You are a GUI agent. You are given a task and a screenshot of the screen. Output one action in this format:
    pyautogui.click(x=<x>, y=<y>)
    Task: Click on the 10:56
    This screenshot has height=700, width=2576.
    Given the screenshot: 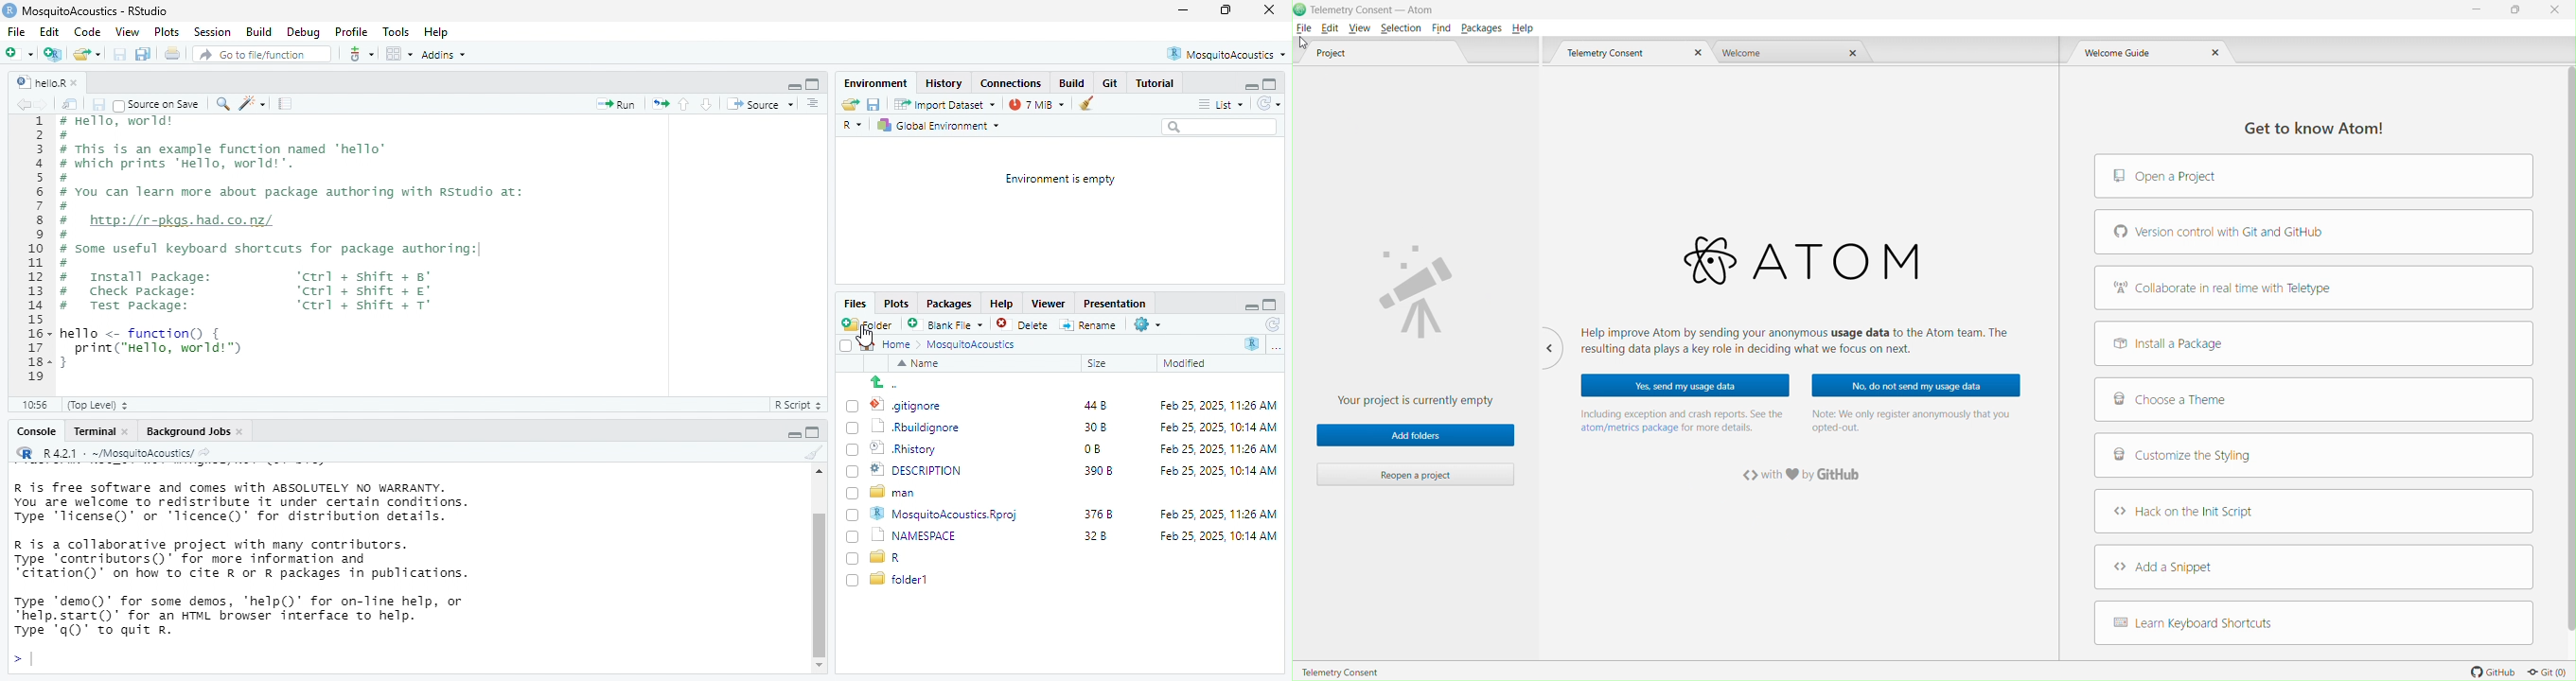 What is the action you would take?
    pyautogui.click(x=39, y=405)
    